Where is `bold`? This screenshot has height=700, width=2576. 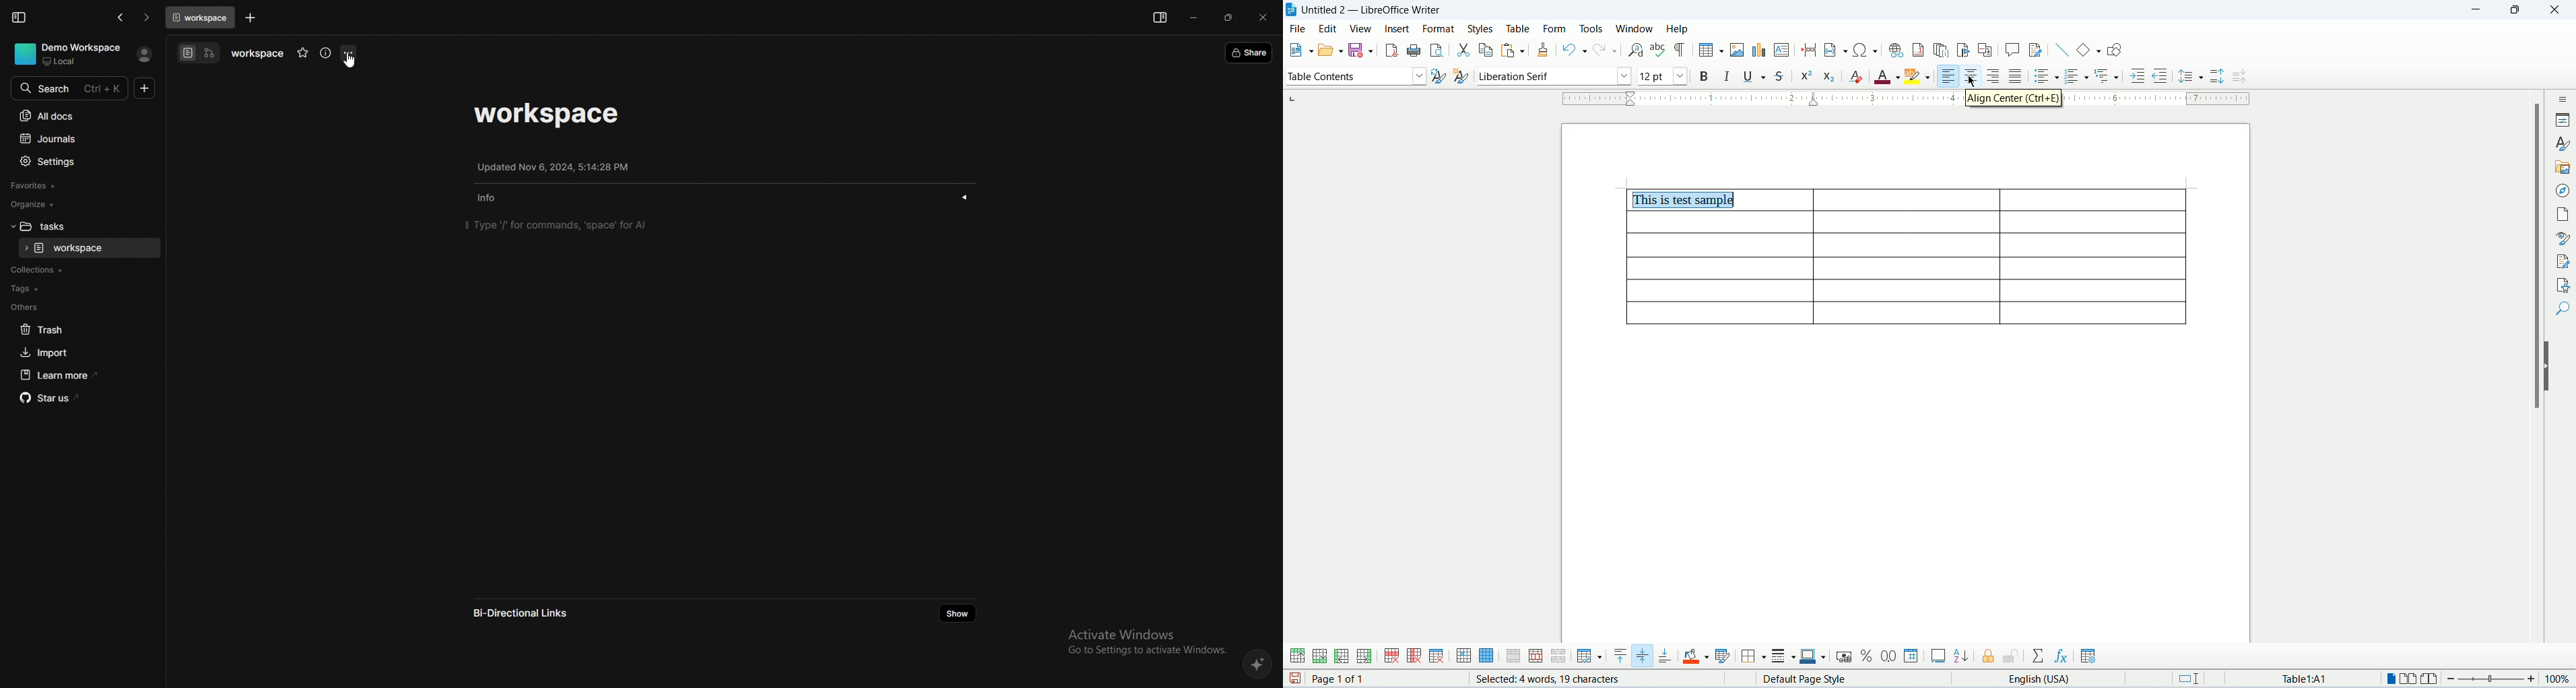 bold is located at coordinates (1707, 77).